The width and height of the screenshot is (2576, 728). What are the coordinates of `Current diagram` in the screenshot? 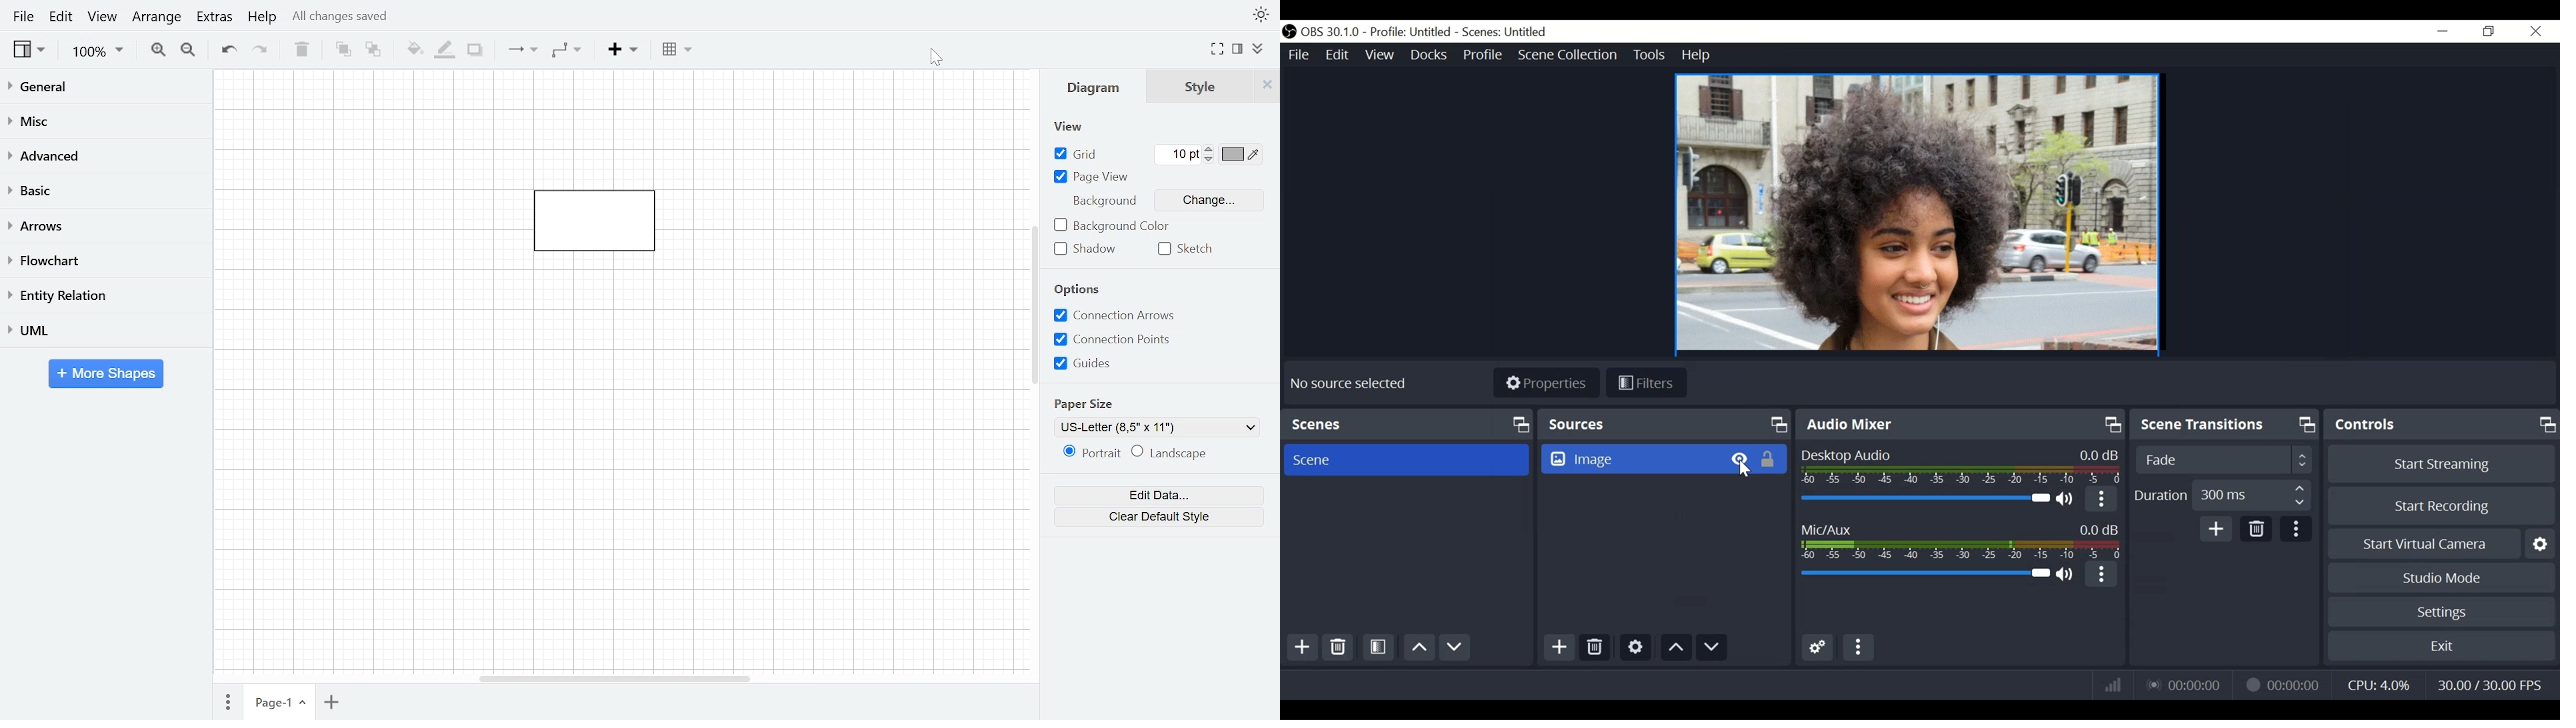 It's located at (608, 230).